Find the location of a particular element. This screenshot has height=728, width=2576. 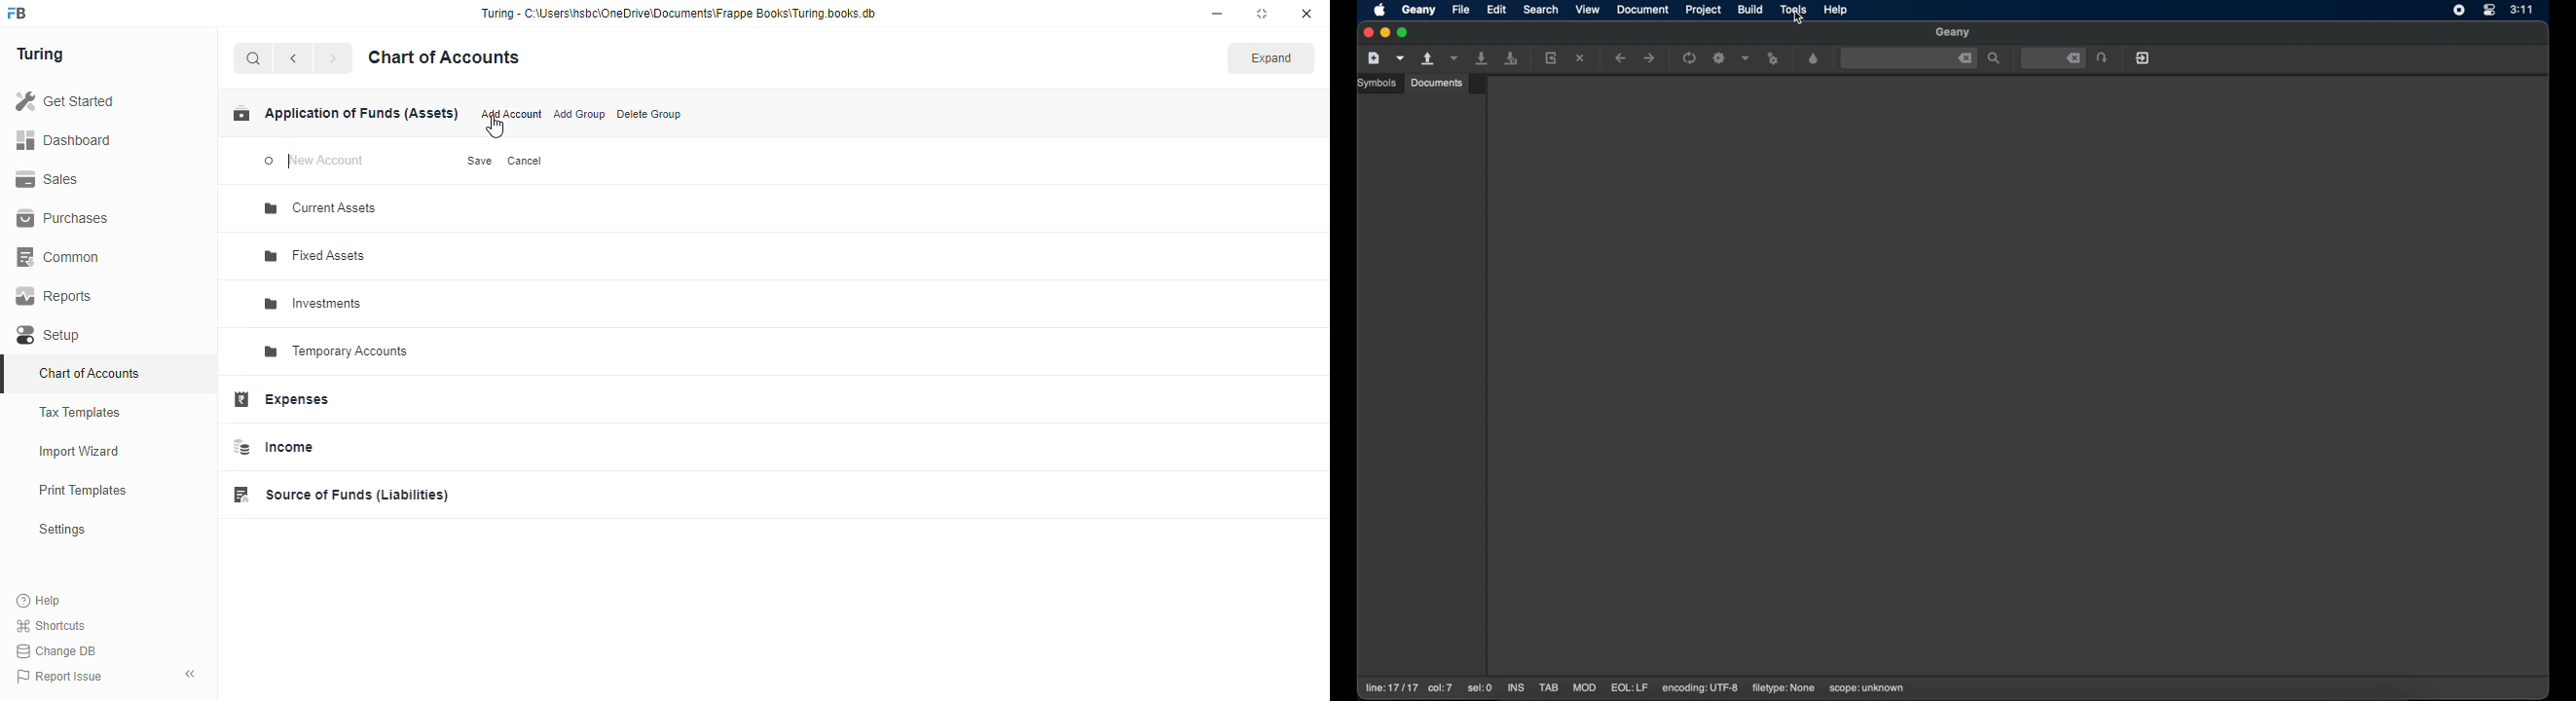

add group is located at coordinates (579, 114).